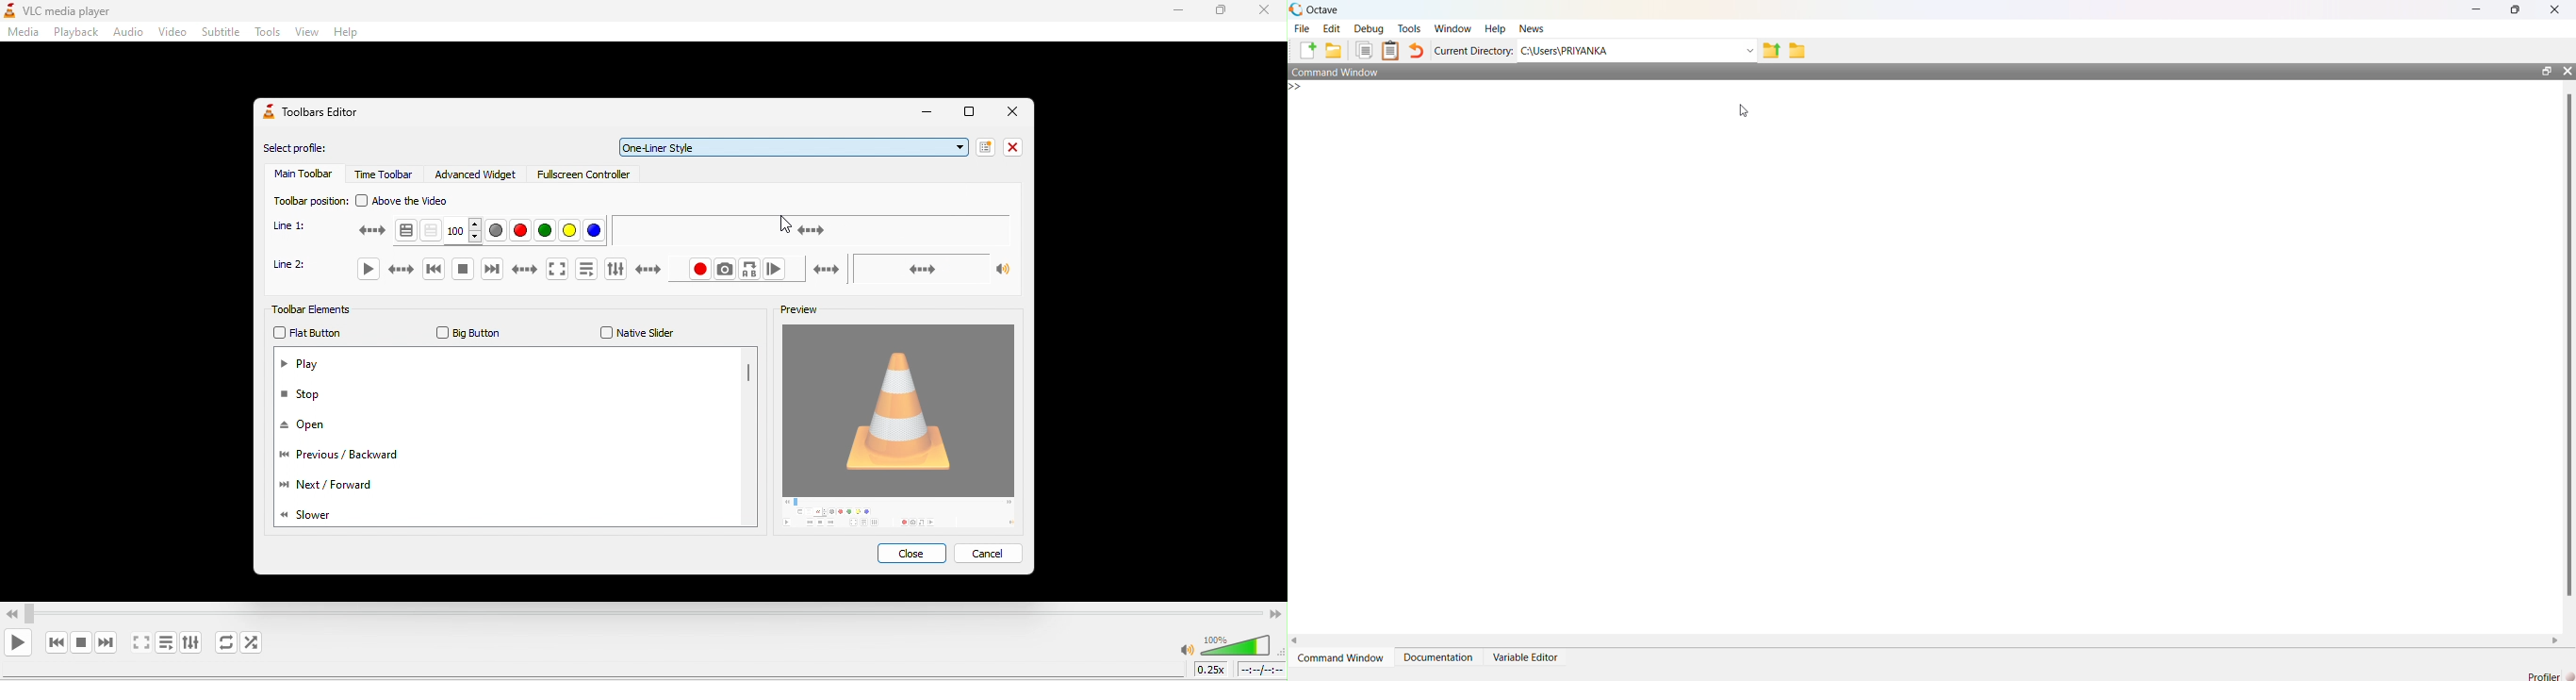 The height and width of the screenshot is (700, 2576). What do you see at coordinates (2517, 11) in the screenshot?
I see `maximise` at bounding box center [2517, 11].